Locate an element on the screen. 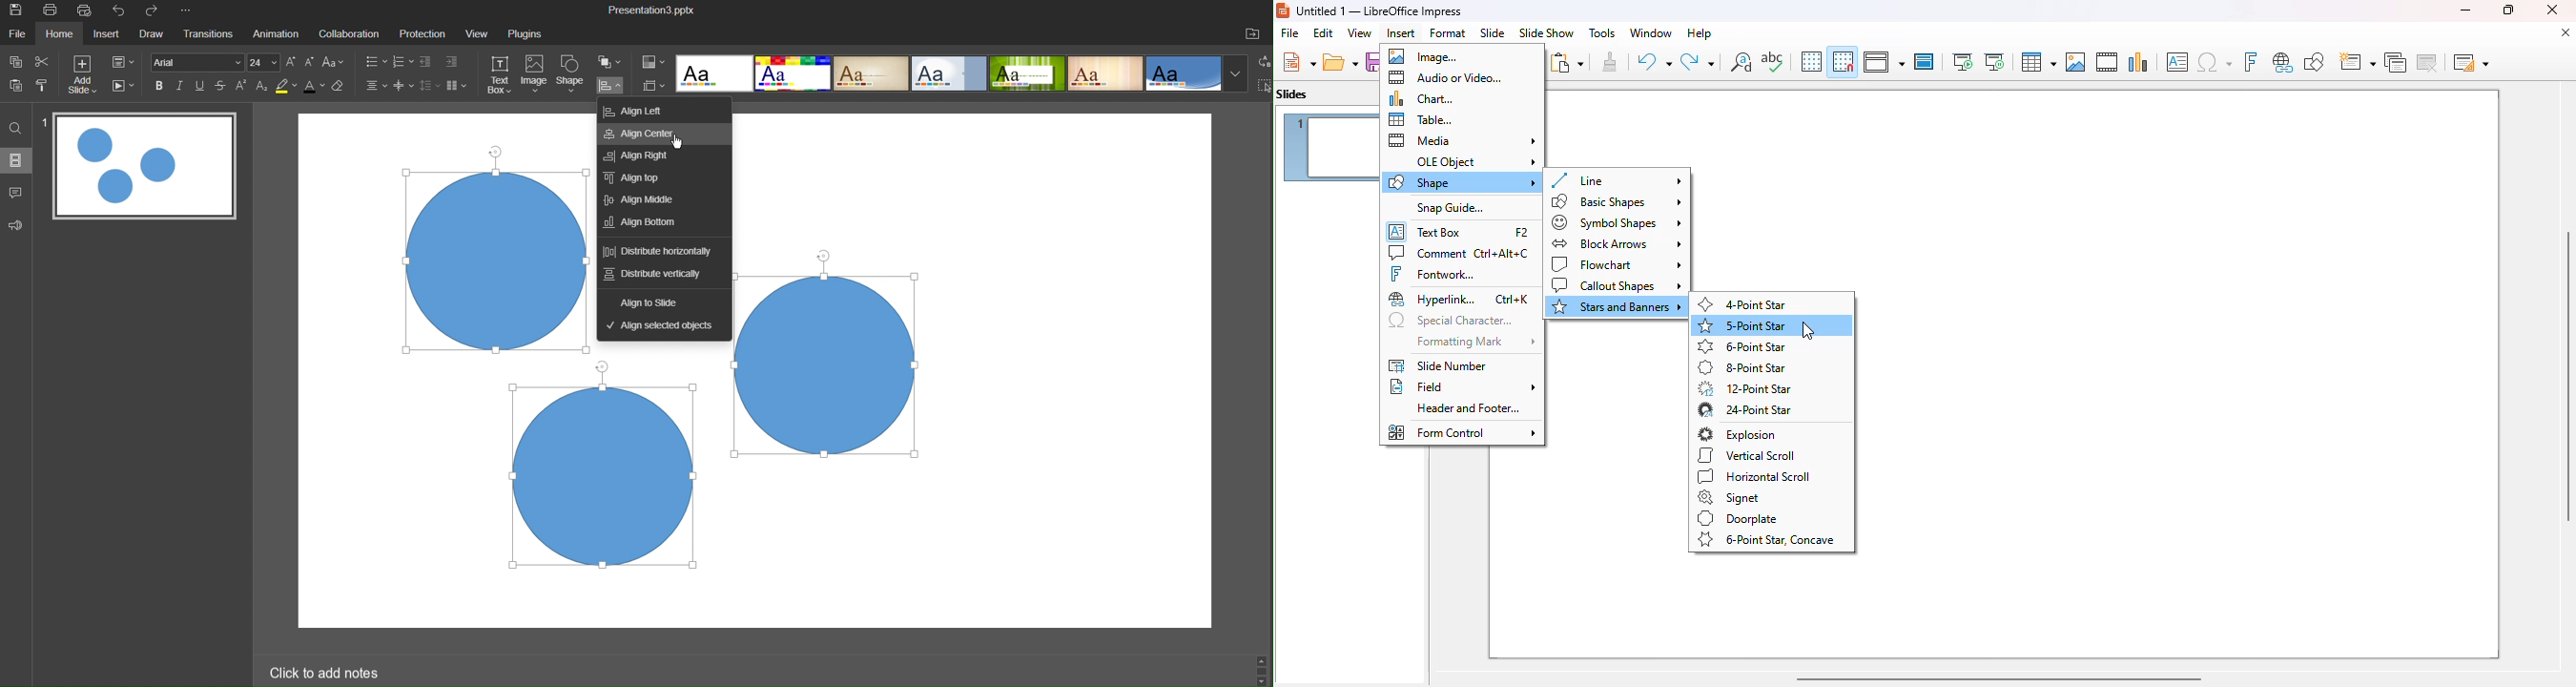 The width and height of the screenshot is (2576, 700). Undo is located at coordinates (120, 10).